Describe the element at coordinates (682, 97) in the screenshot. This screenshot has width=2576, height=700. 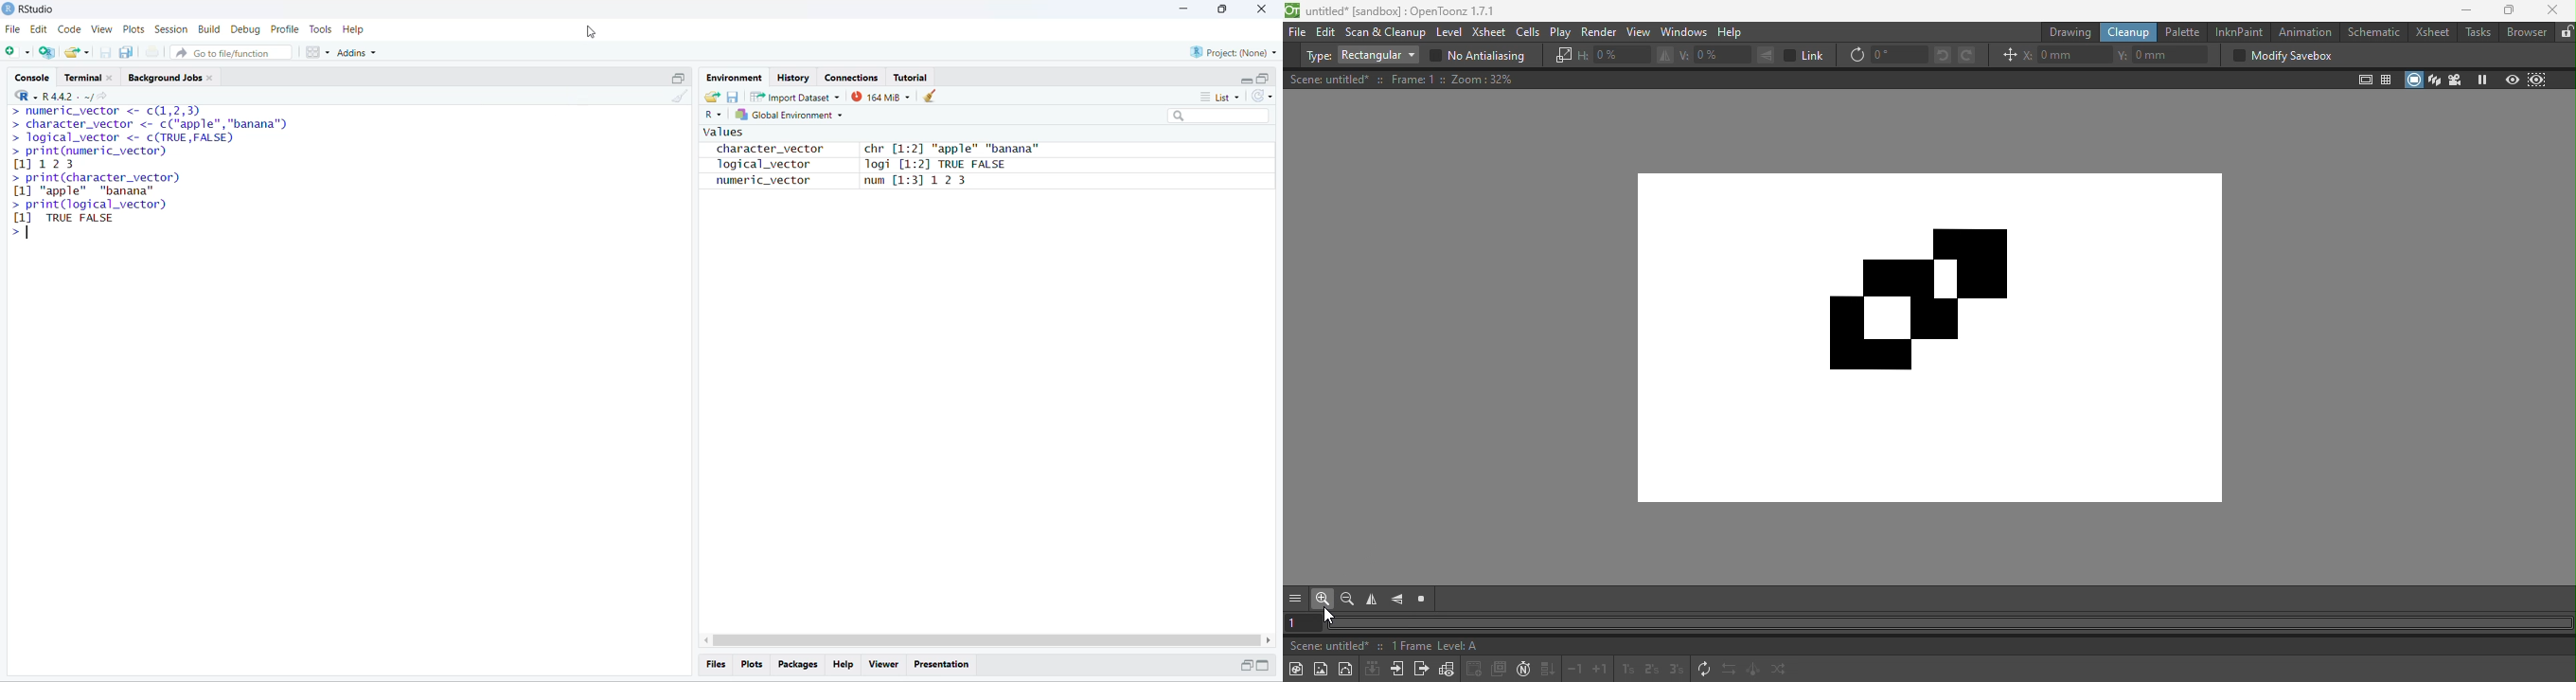
I see `clear console` at that location.